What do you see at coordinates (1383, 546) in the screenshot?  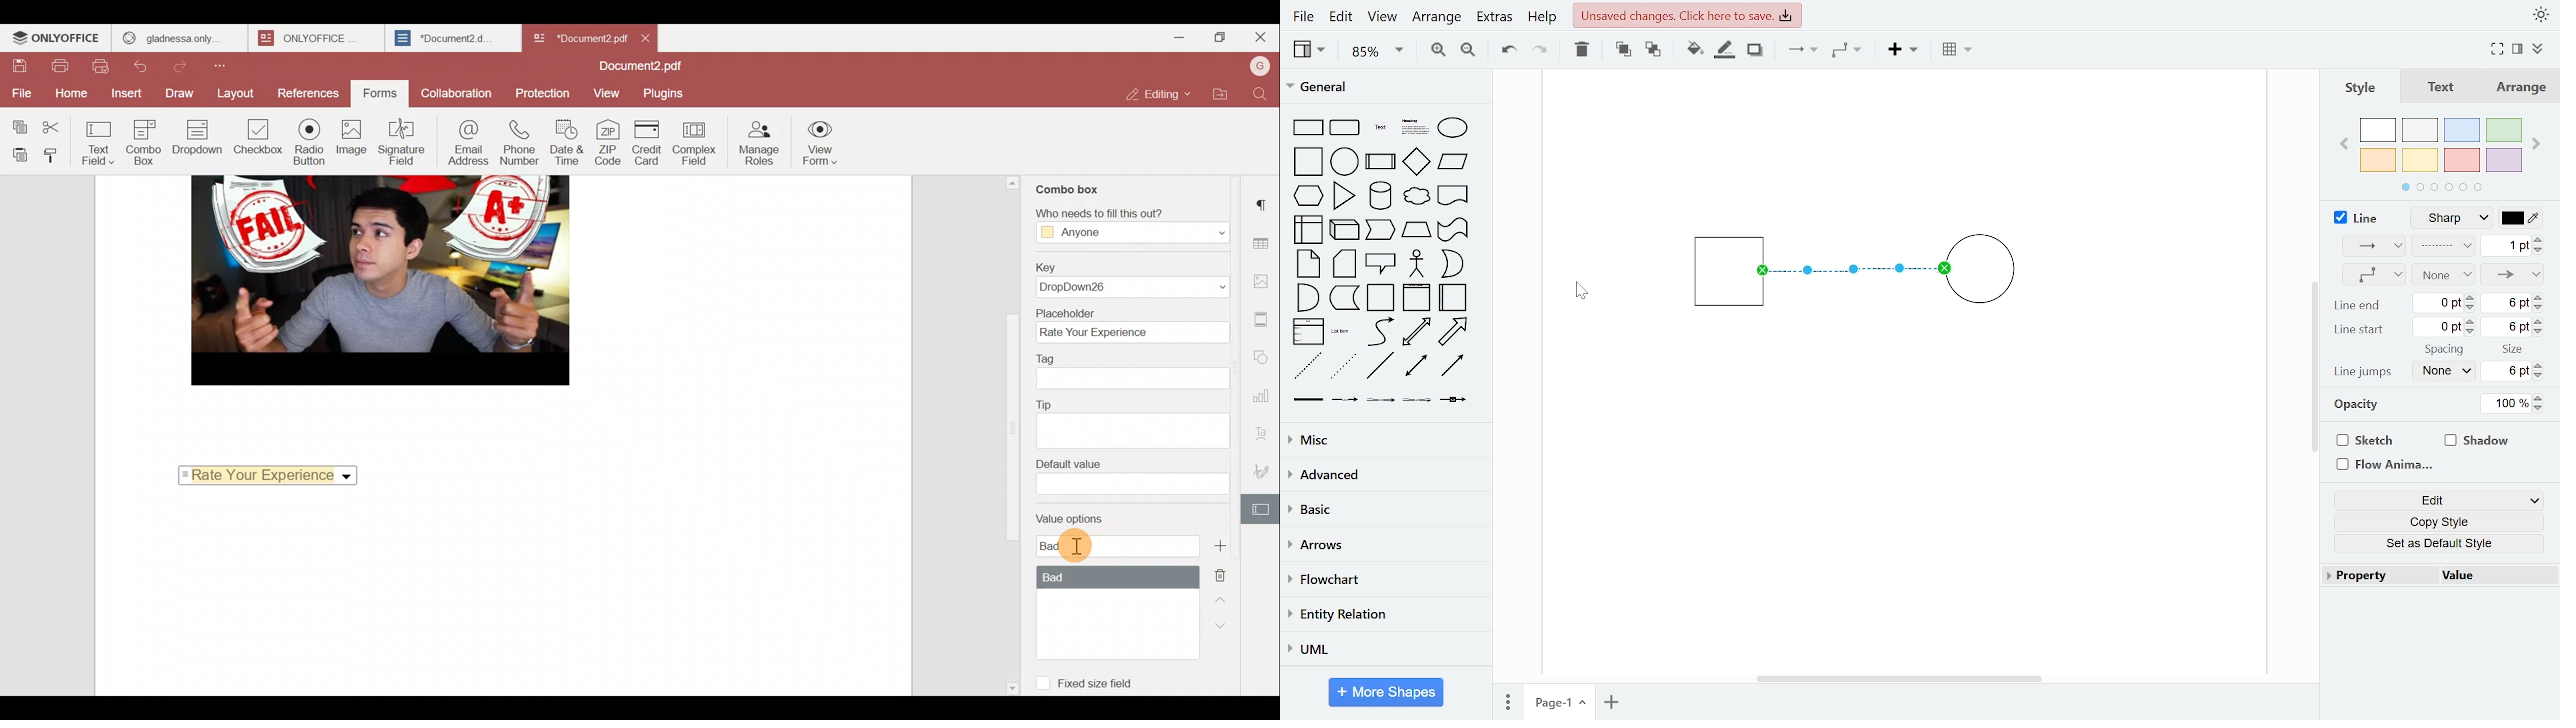 I see `arrows` at bounding box center [1383, 546].